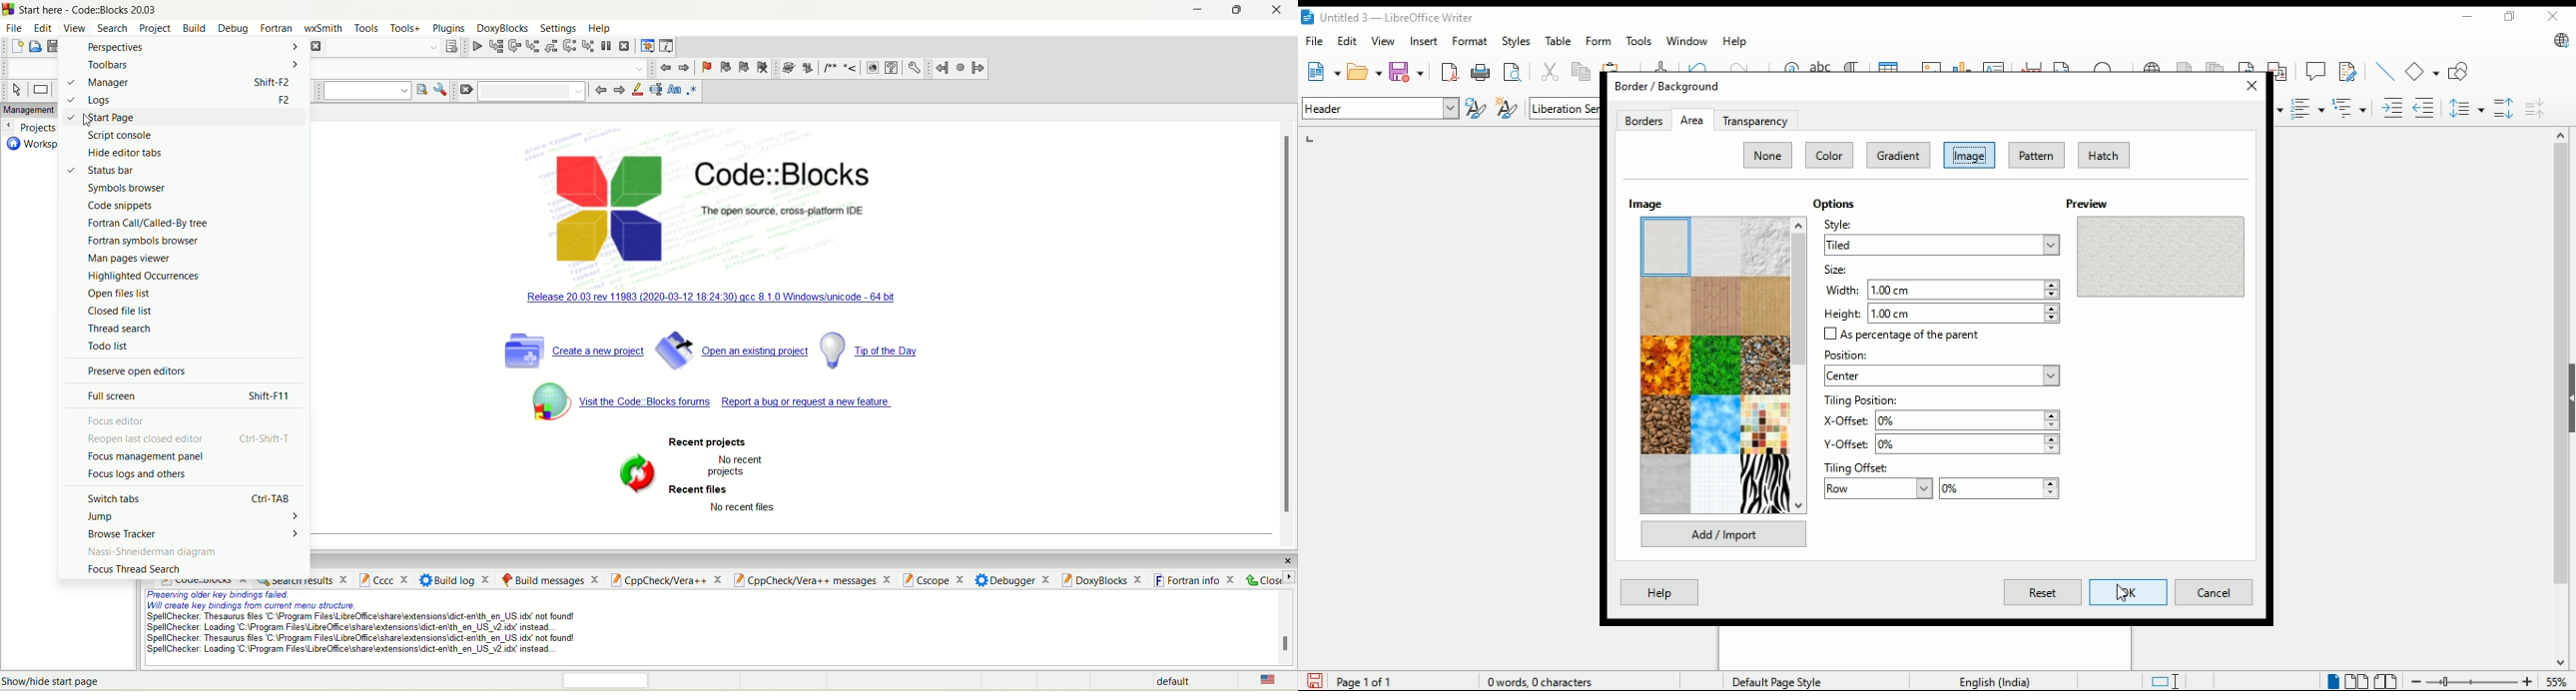  Describe the element at coordinates (1472, 41) in the screenshot. I see `format` at that location.